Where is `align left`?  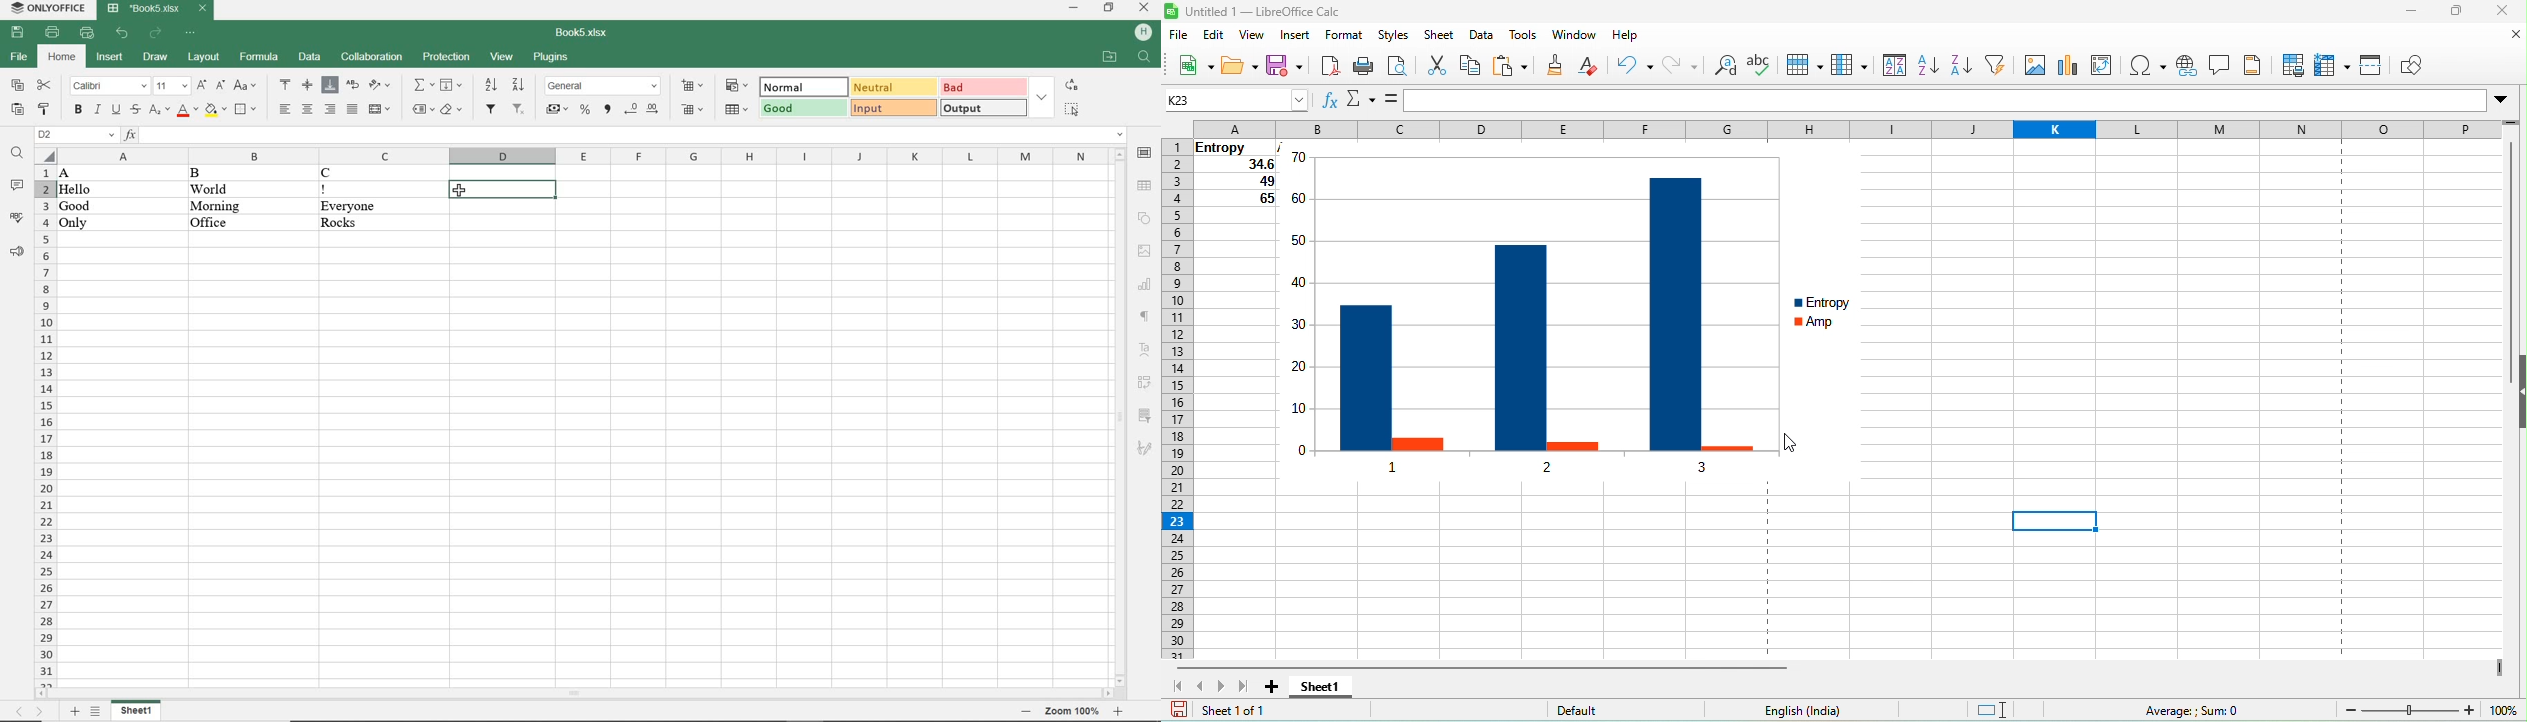
align left is located at coordinates (283, 108).